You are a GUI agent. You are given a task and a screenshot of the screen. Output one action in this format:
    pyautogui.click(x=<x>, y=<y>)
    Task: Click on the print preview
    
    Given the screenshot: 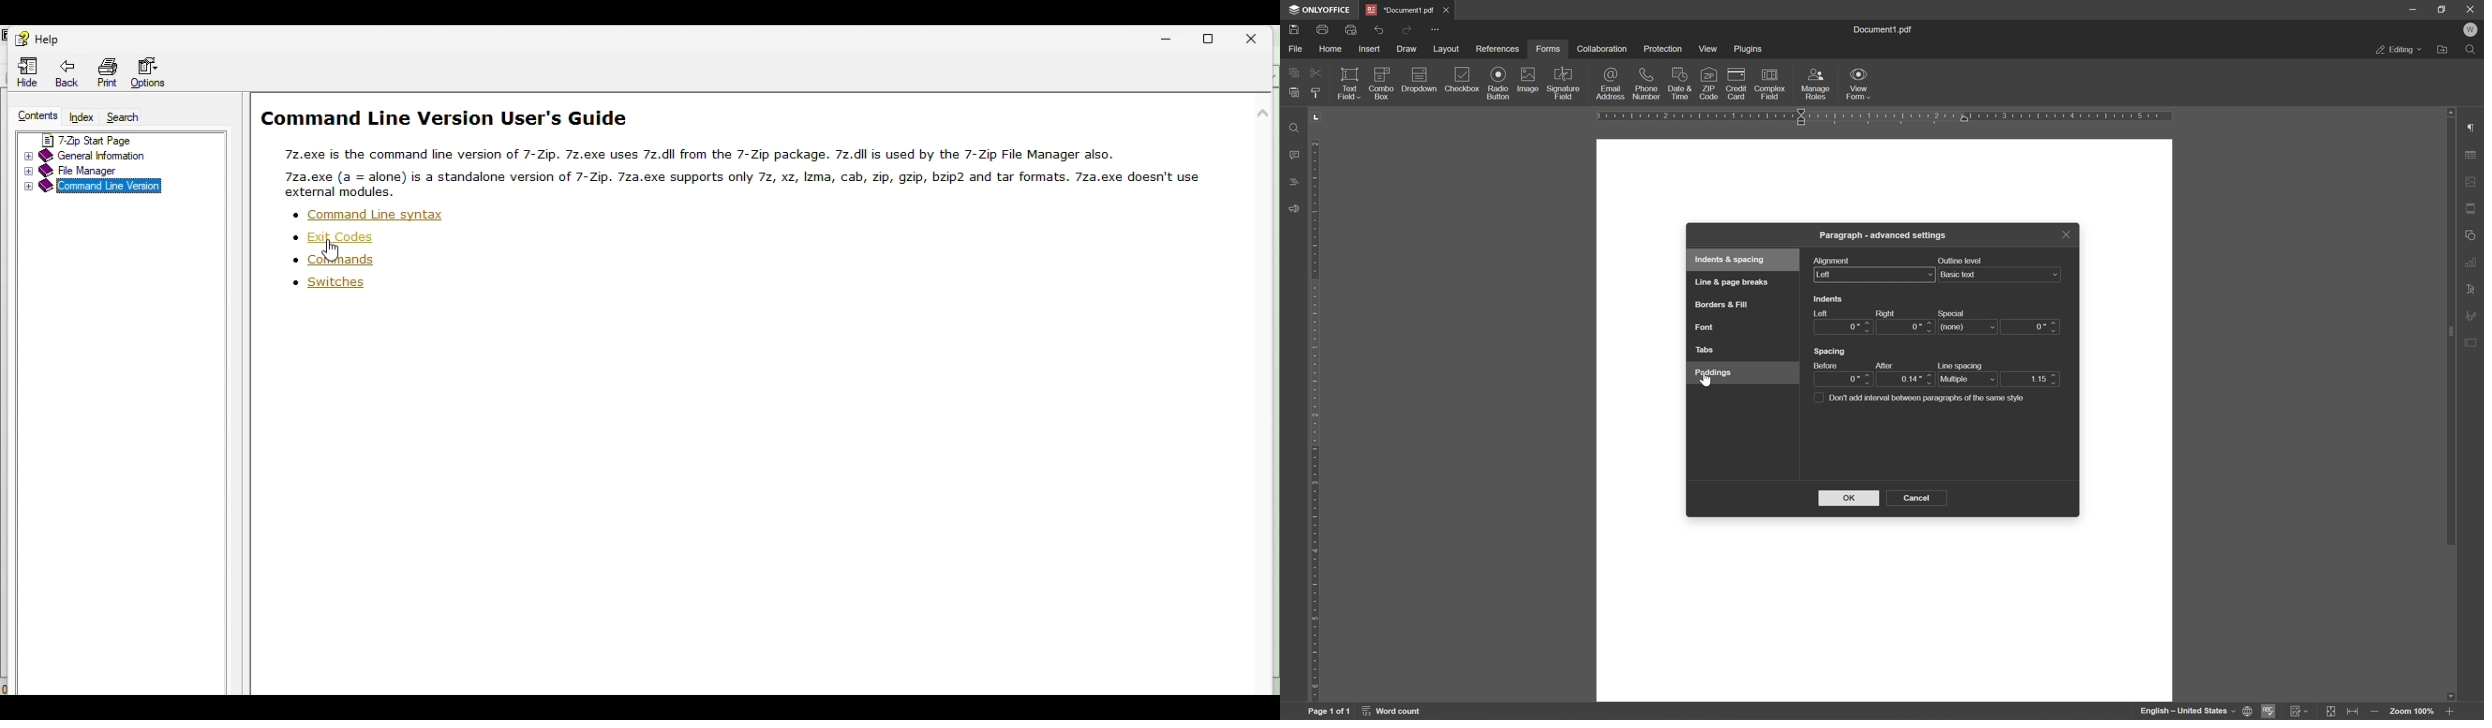 What is the action you would take?
    pyautogui.click(x=1352, y=28)
    